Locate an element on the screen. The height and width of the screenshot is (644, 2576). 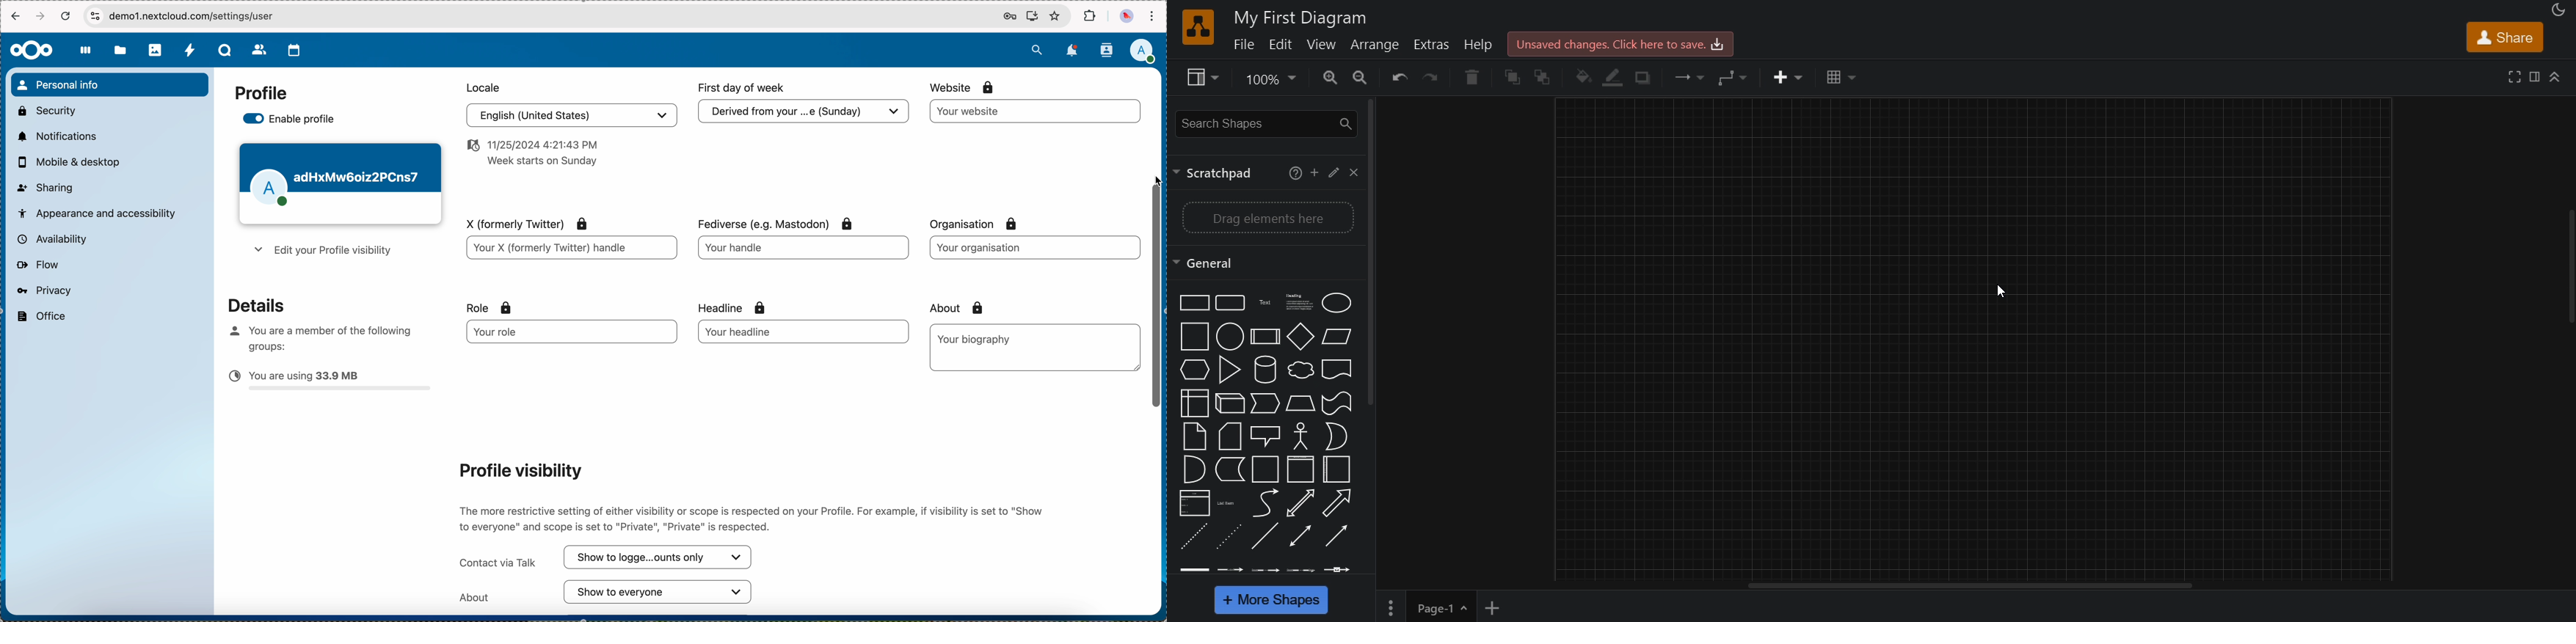
vertical scroll bar is located at coordinates (1372, 251).